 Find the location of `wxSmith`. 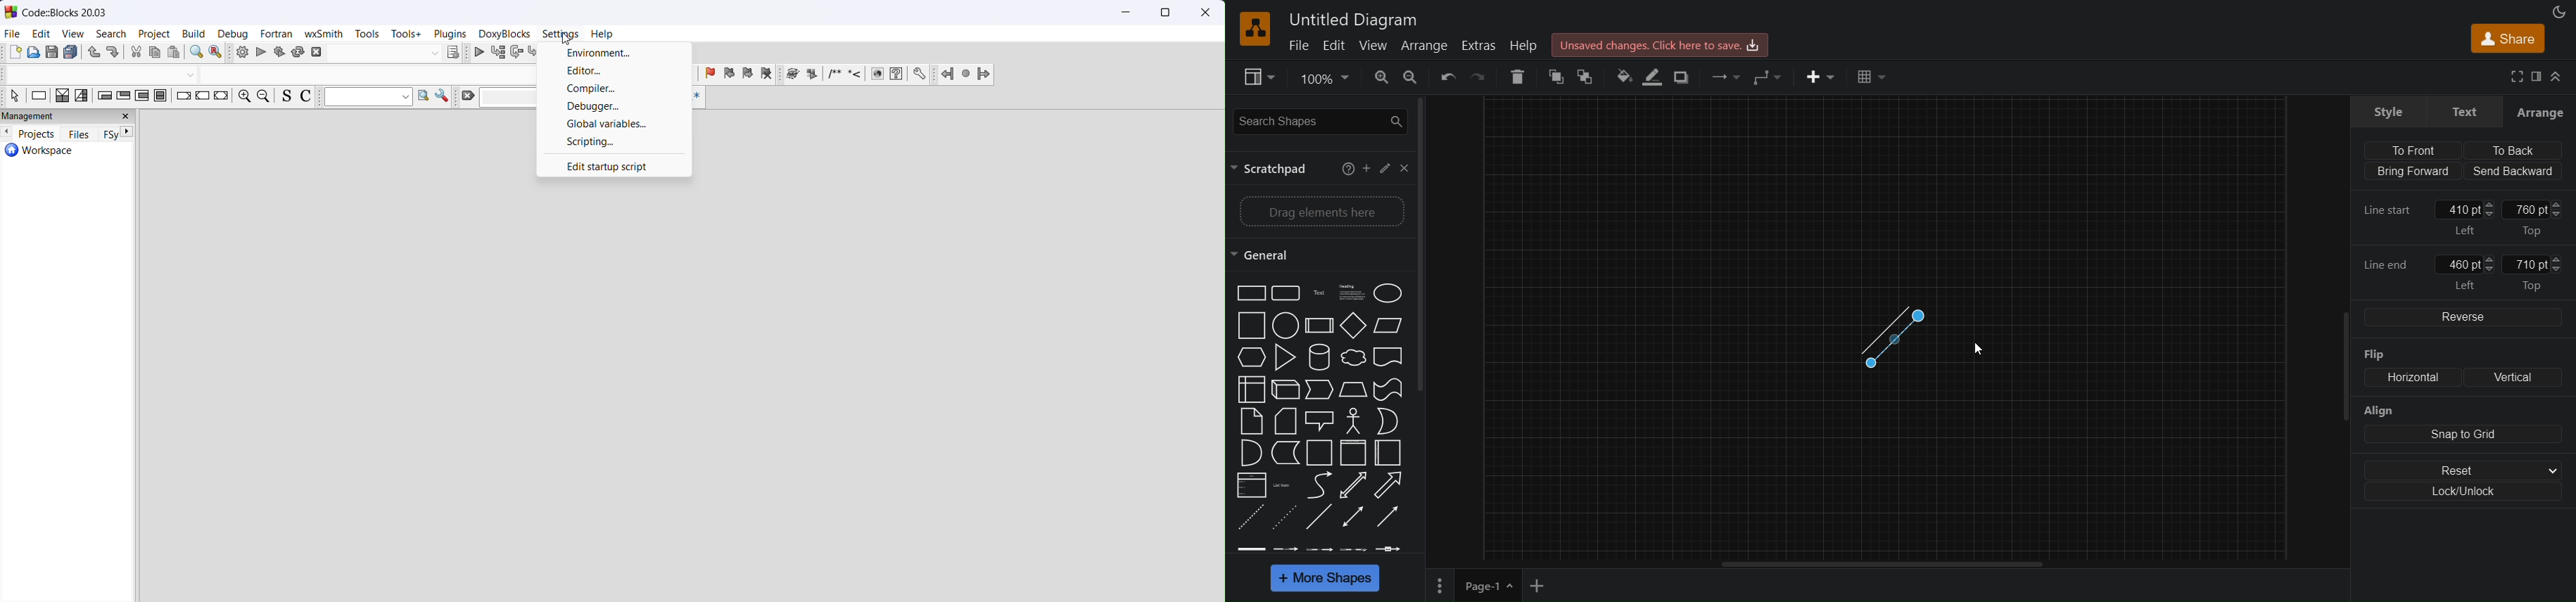

wxSmith is located at coordinates (324, 34).